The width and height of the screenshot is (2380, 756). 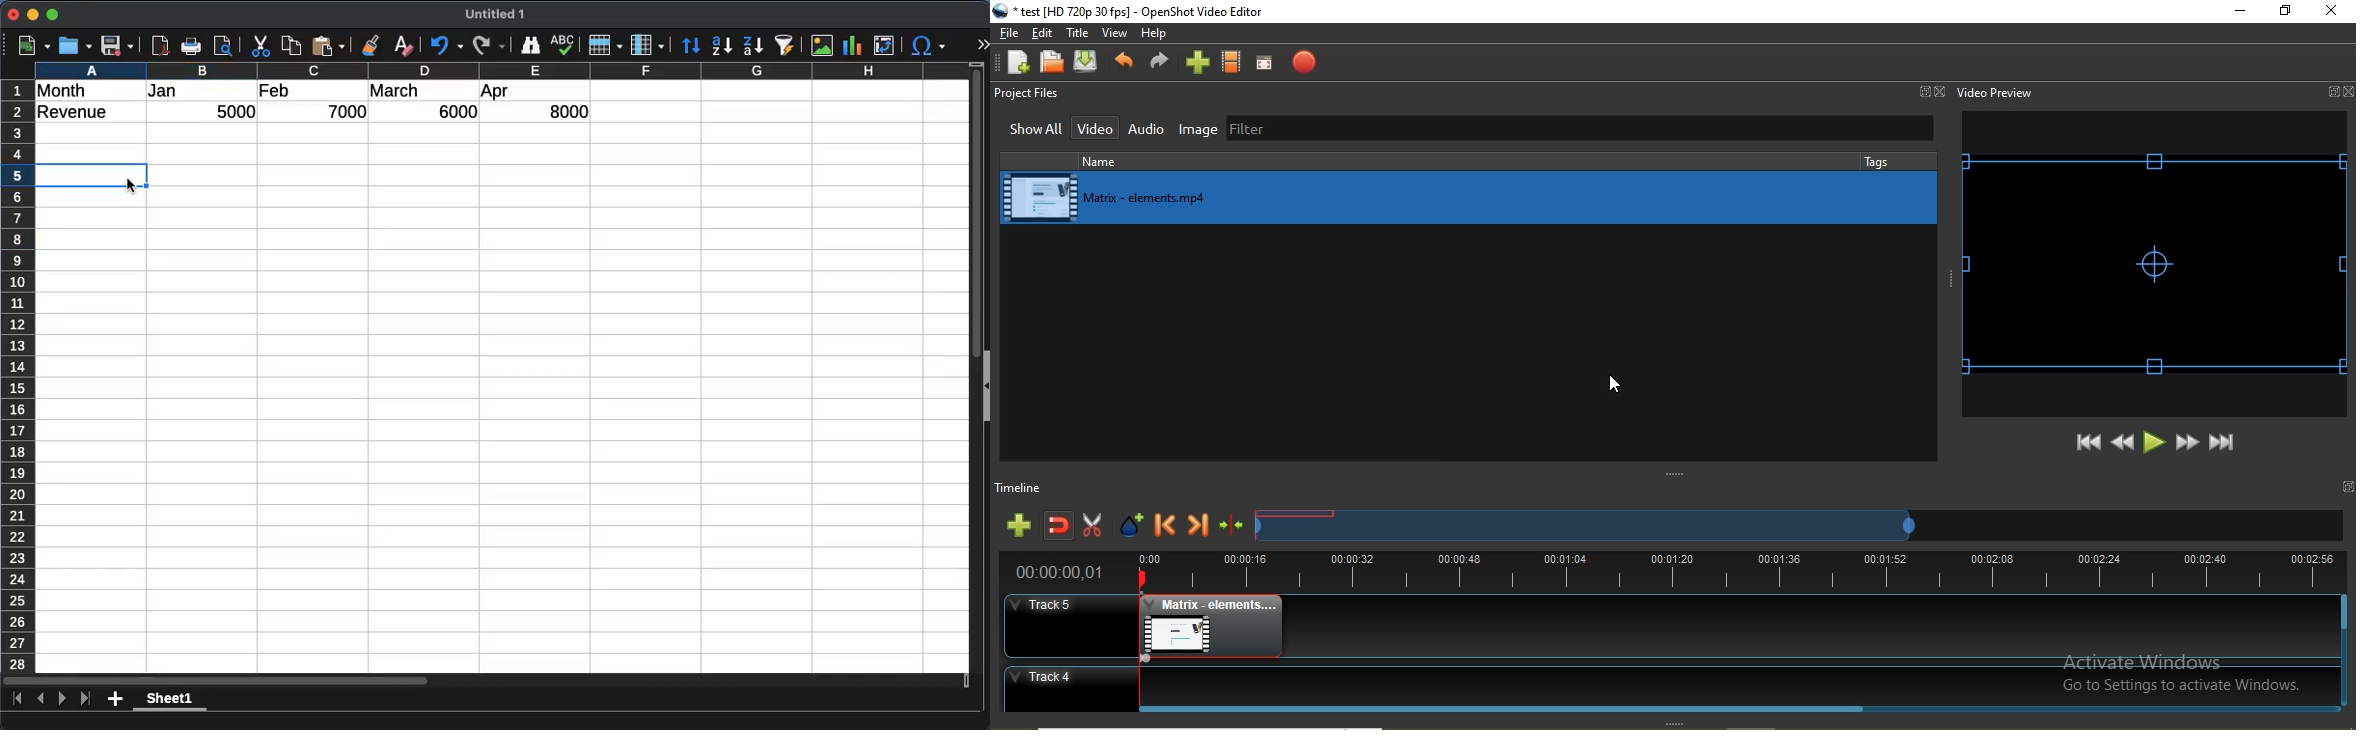 I want to click on pdf preview, so click(x=159, y=45).